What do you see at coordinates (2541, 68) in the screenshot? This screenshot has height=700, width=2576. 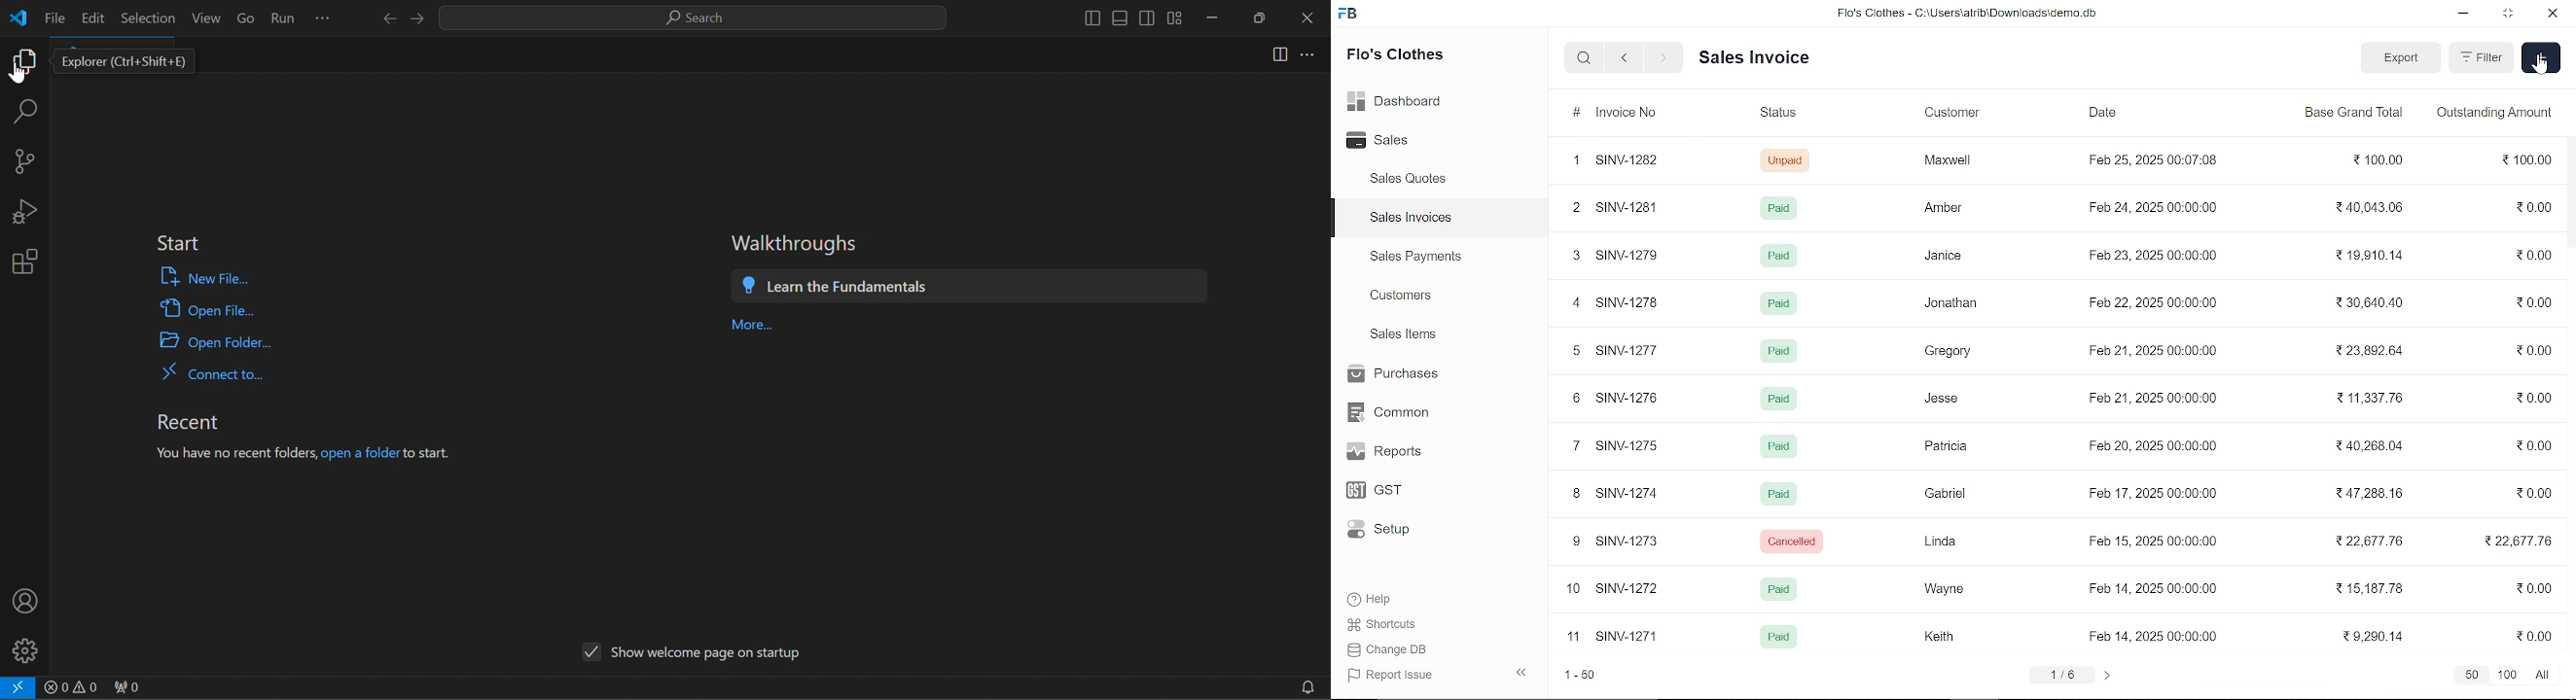 I see `cursor` at bounding box center [2541, 68].